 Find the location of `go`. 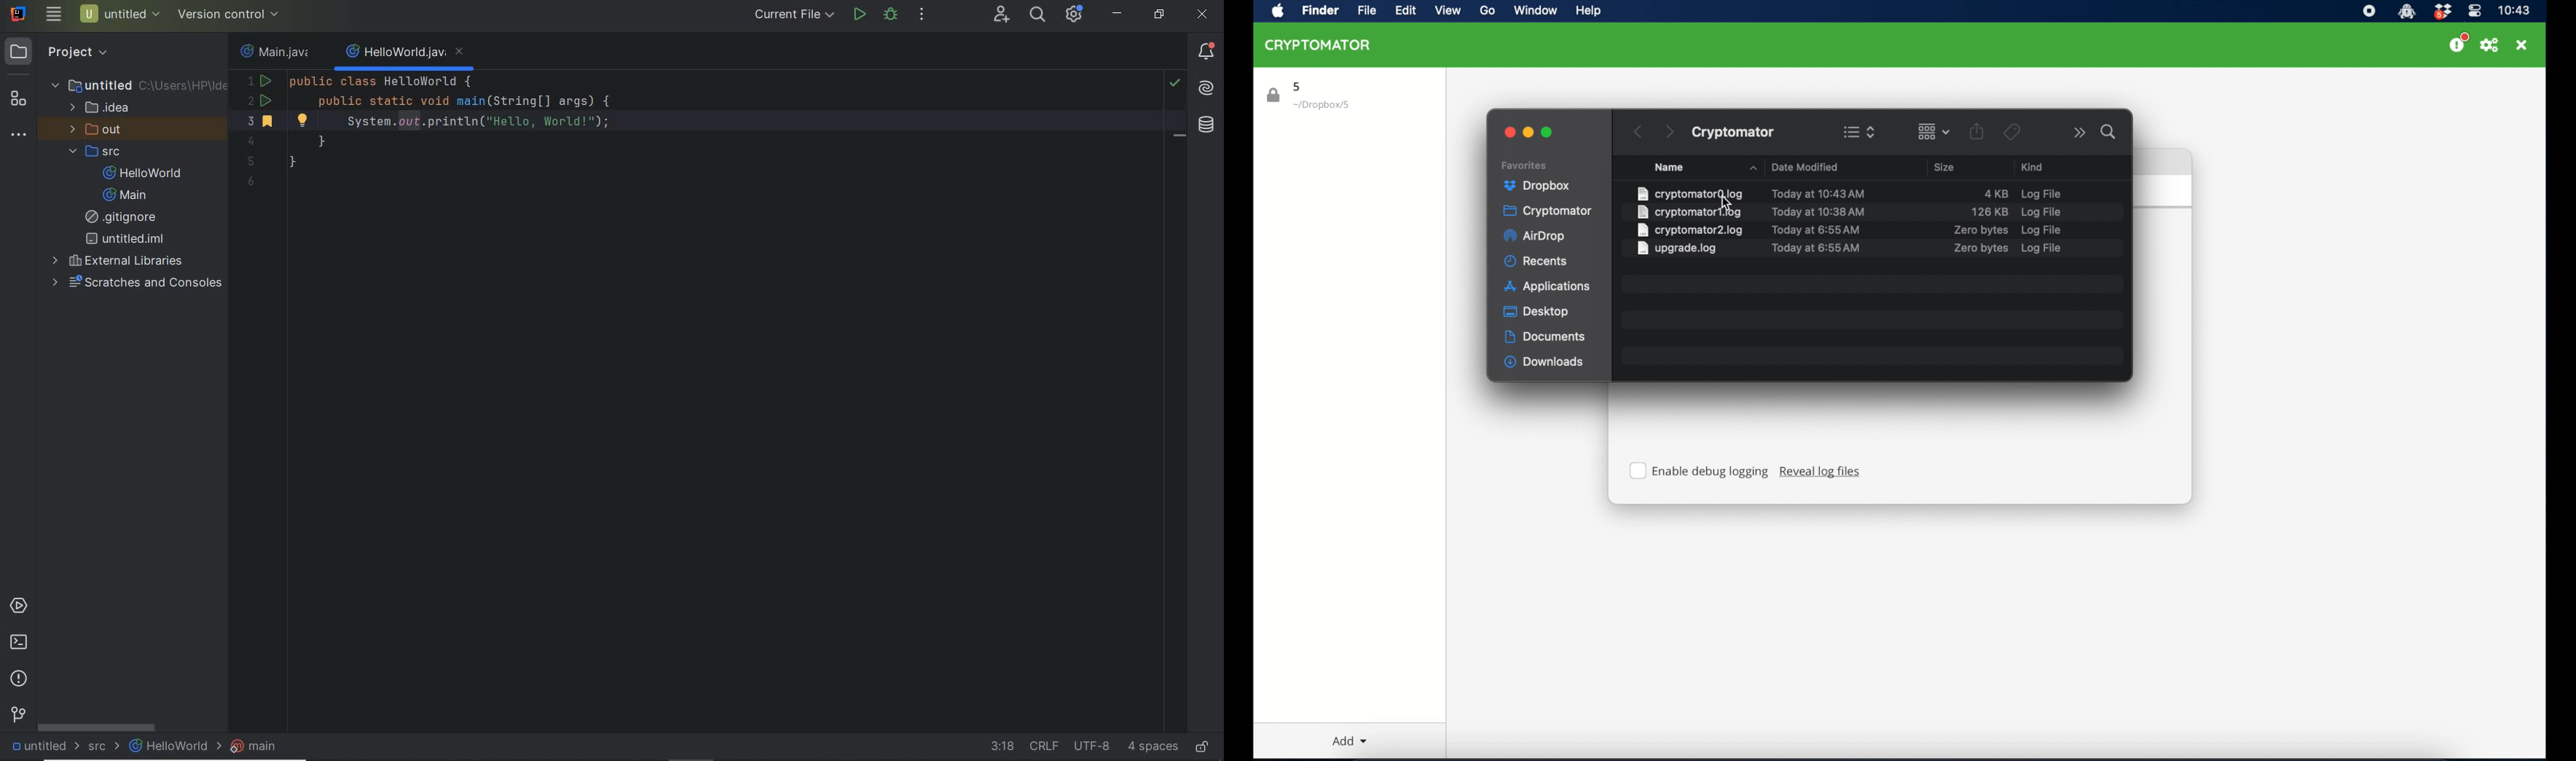

go is located at coordinates (1487, 11).